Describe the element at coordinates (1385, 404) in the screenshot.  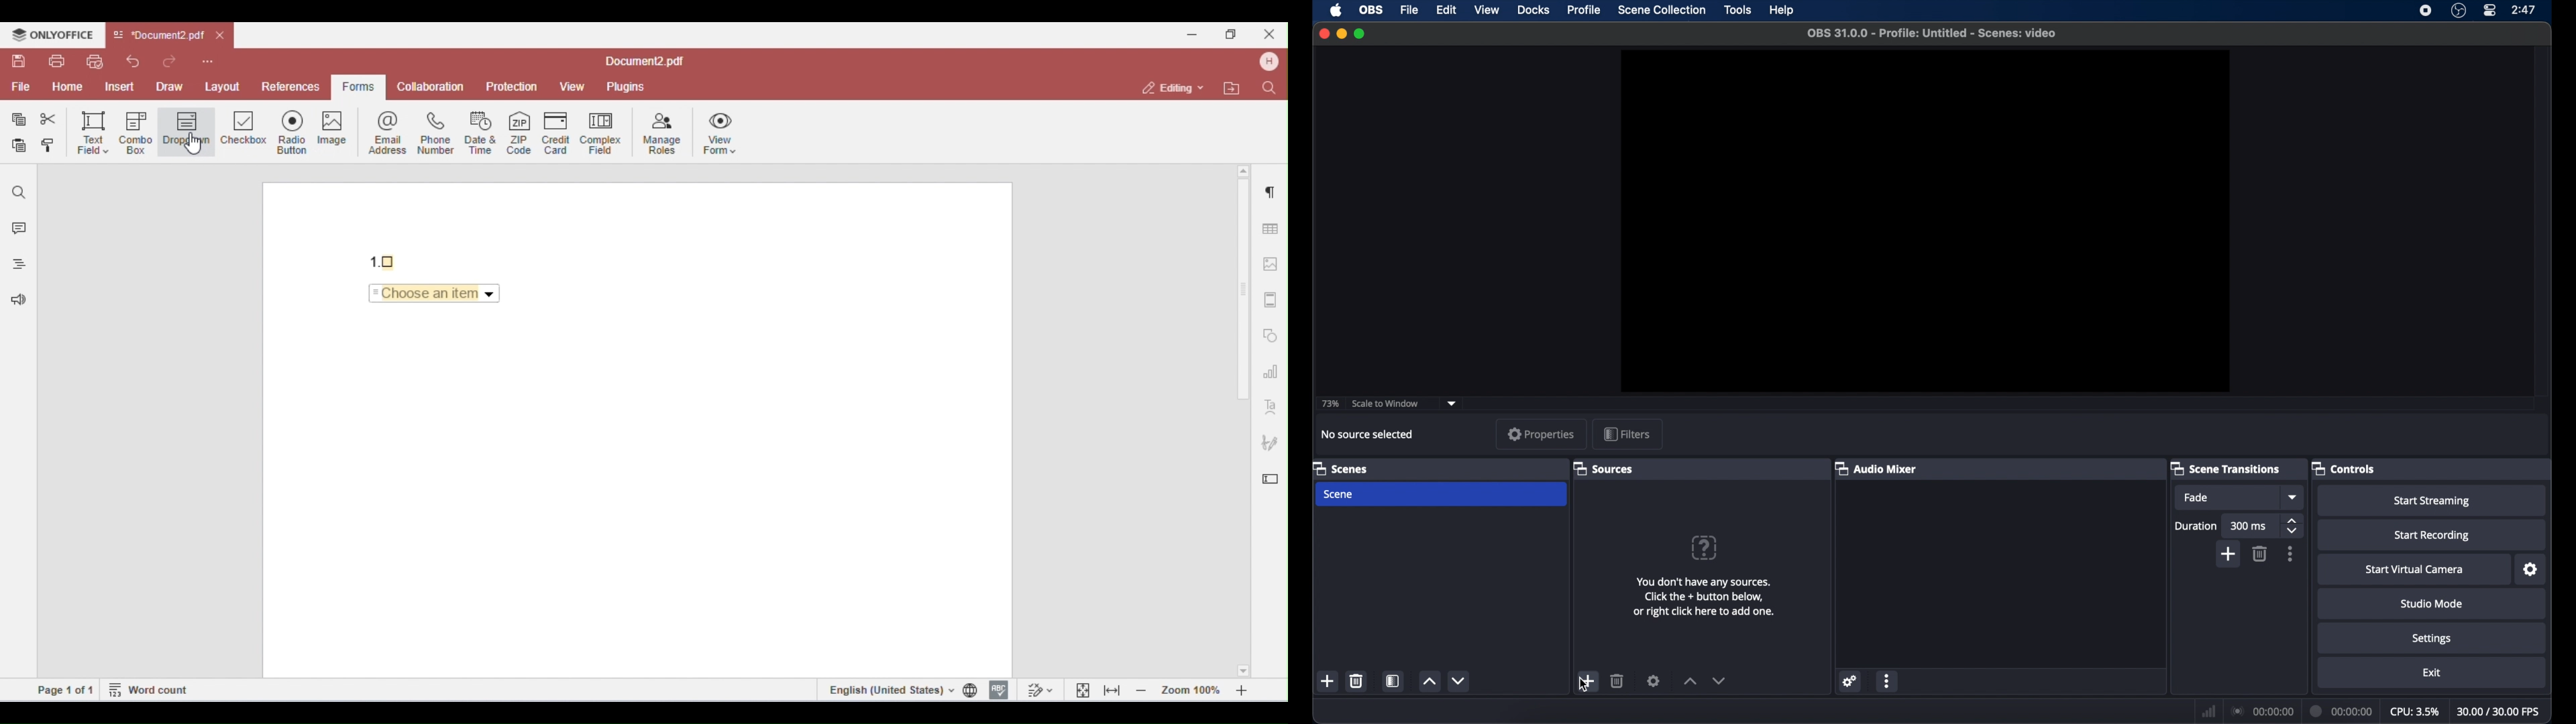
I see `scale to window` at that location.